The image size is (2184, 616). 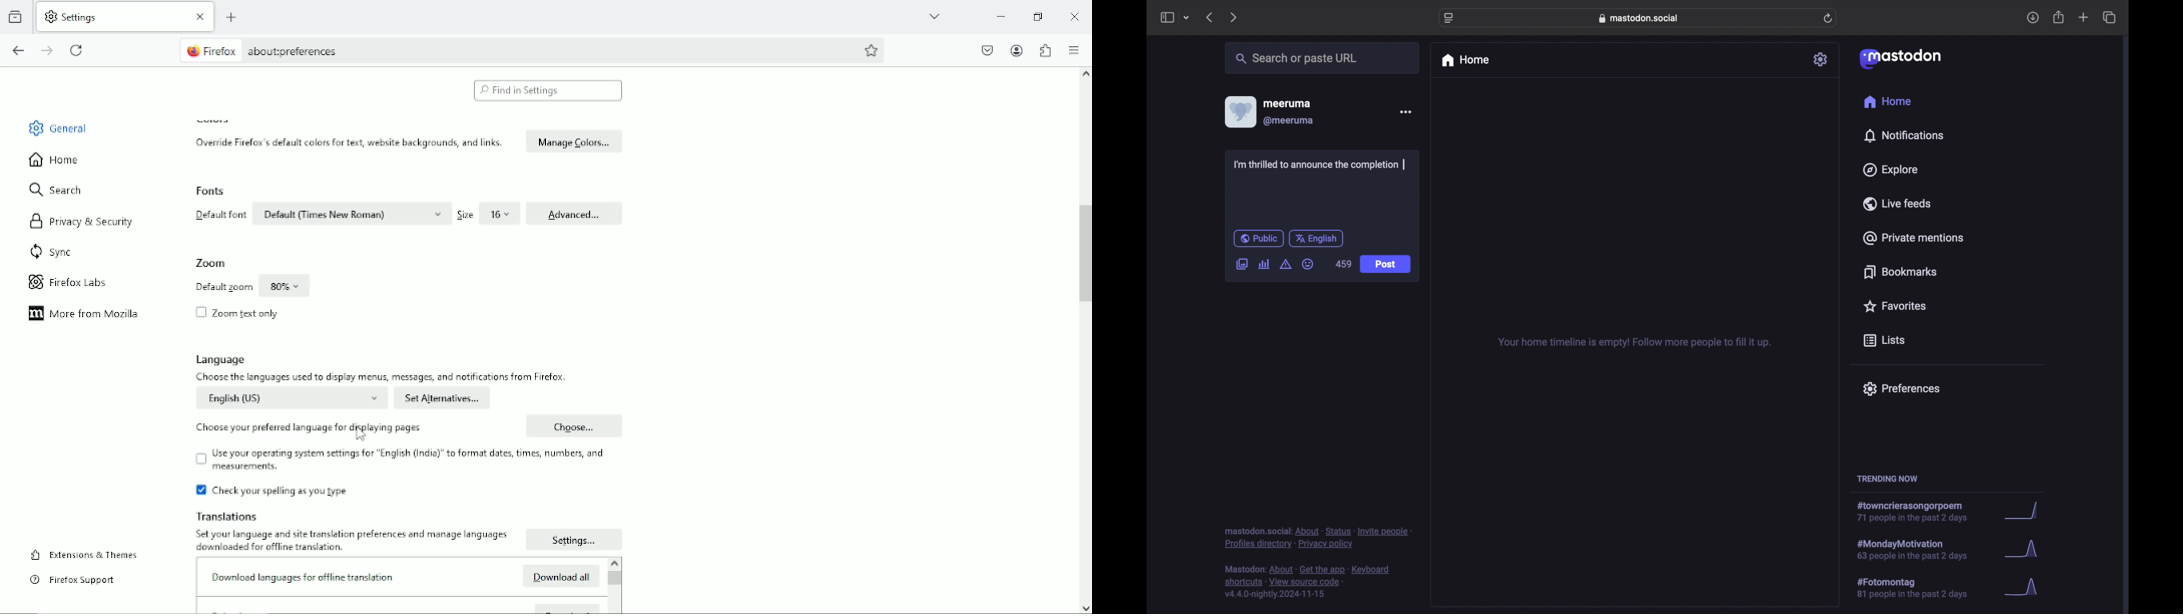 I want to click on live feeds, so click(x=1896, y=203).